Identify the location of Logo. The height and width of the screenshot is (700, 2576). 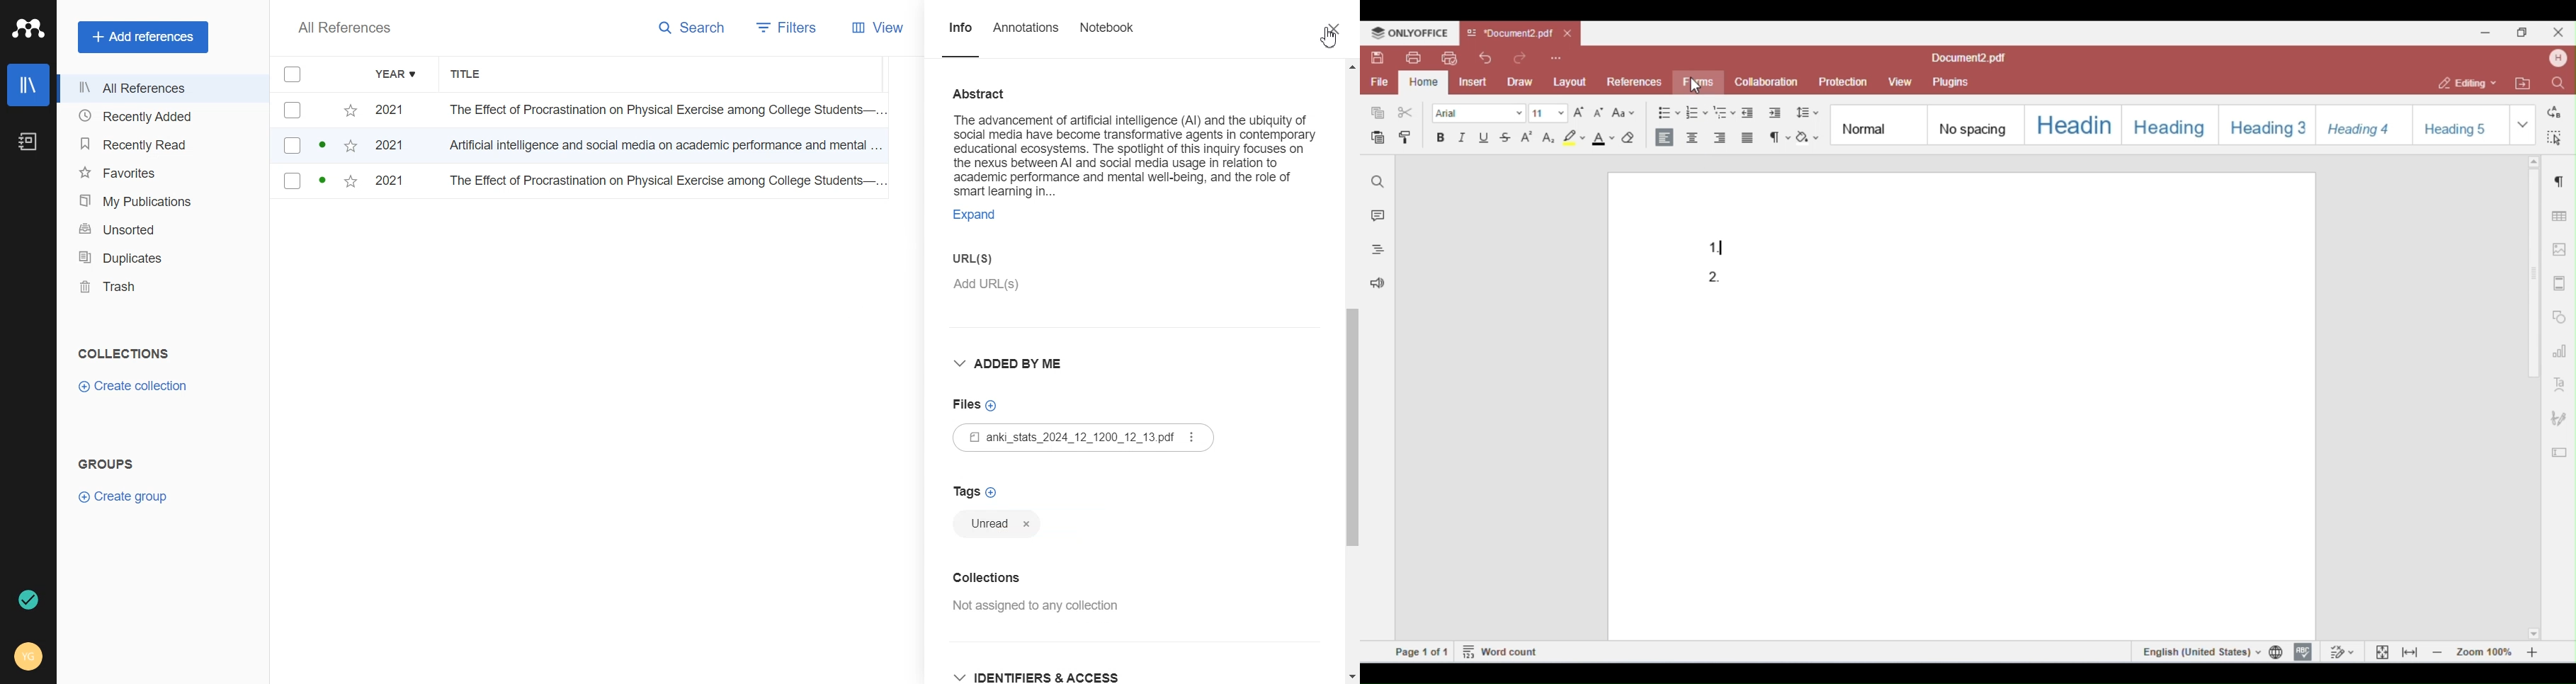
(28, 29).